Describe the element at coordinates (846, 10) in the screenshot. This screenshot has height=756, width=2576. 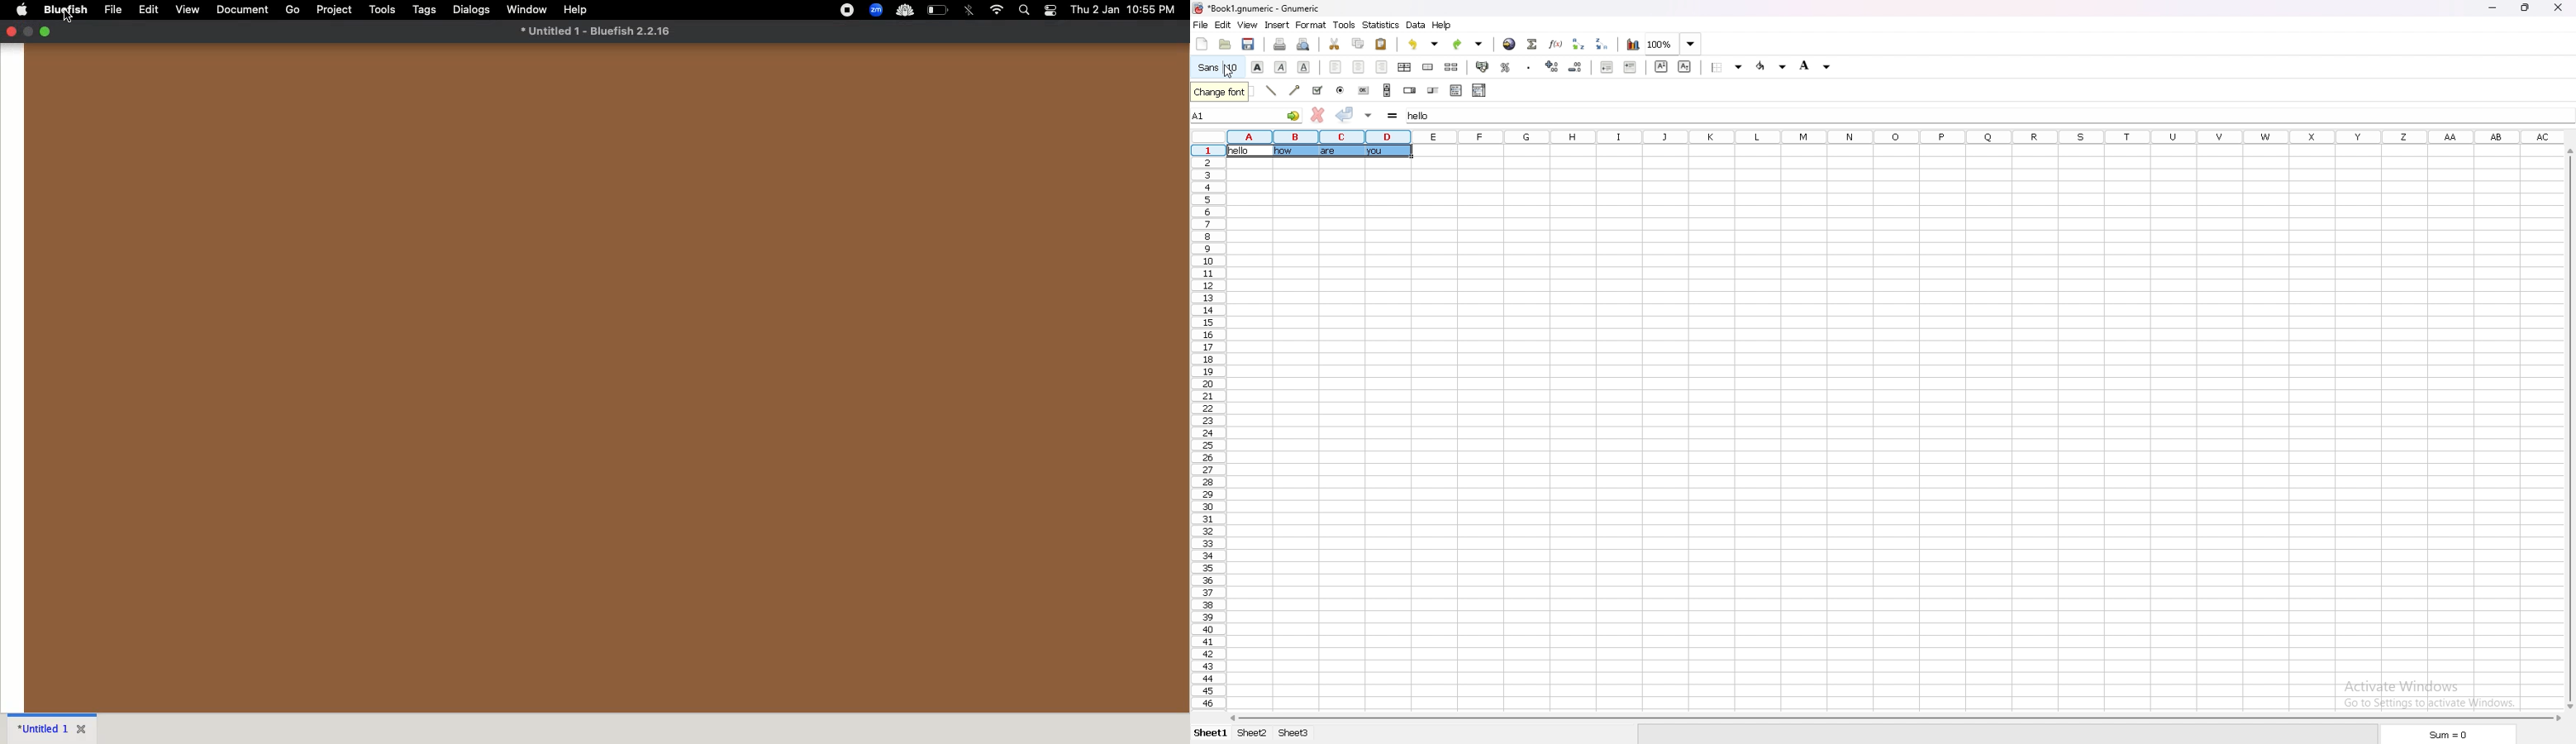
I see `Record button` at that location.